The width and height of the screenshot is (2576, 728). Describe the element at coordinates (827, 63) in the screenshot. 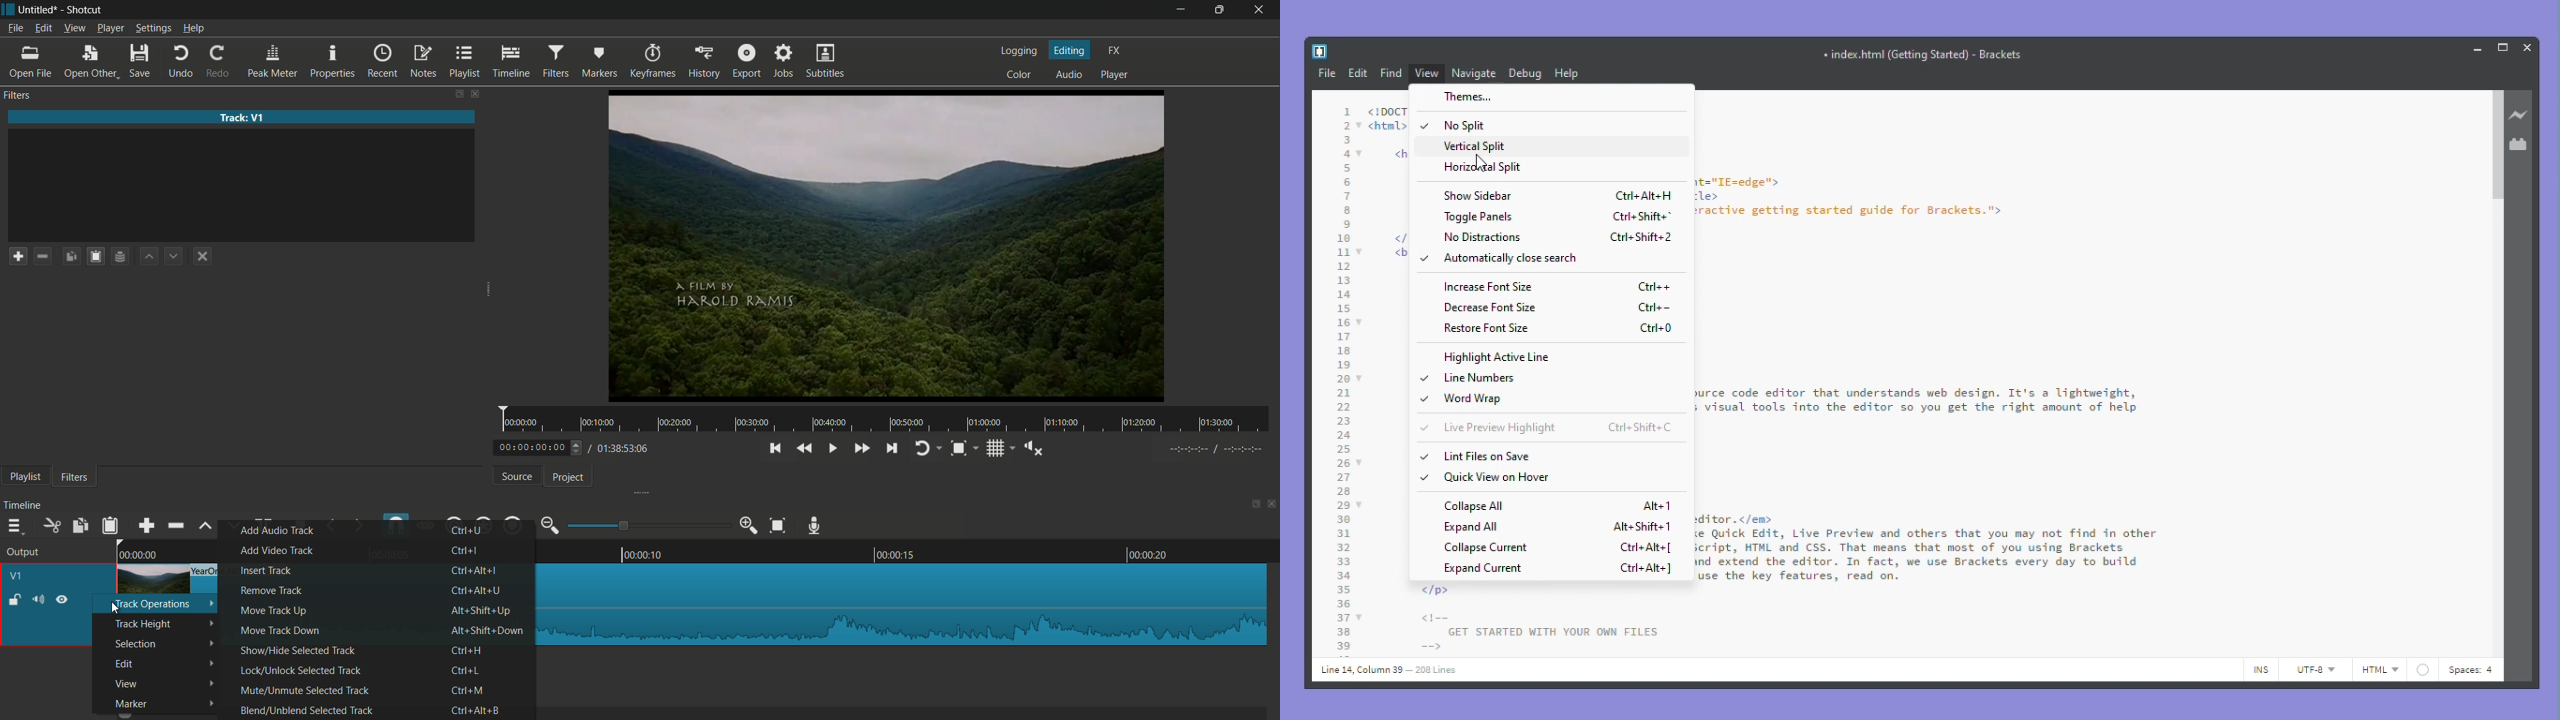

I see `subtitles` at that location.